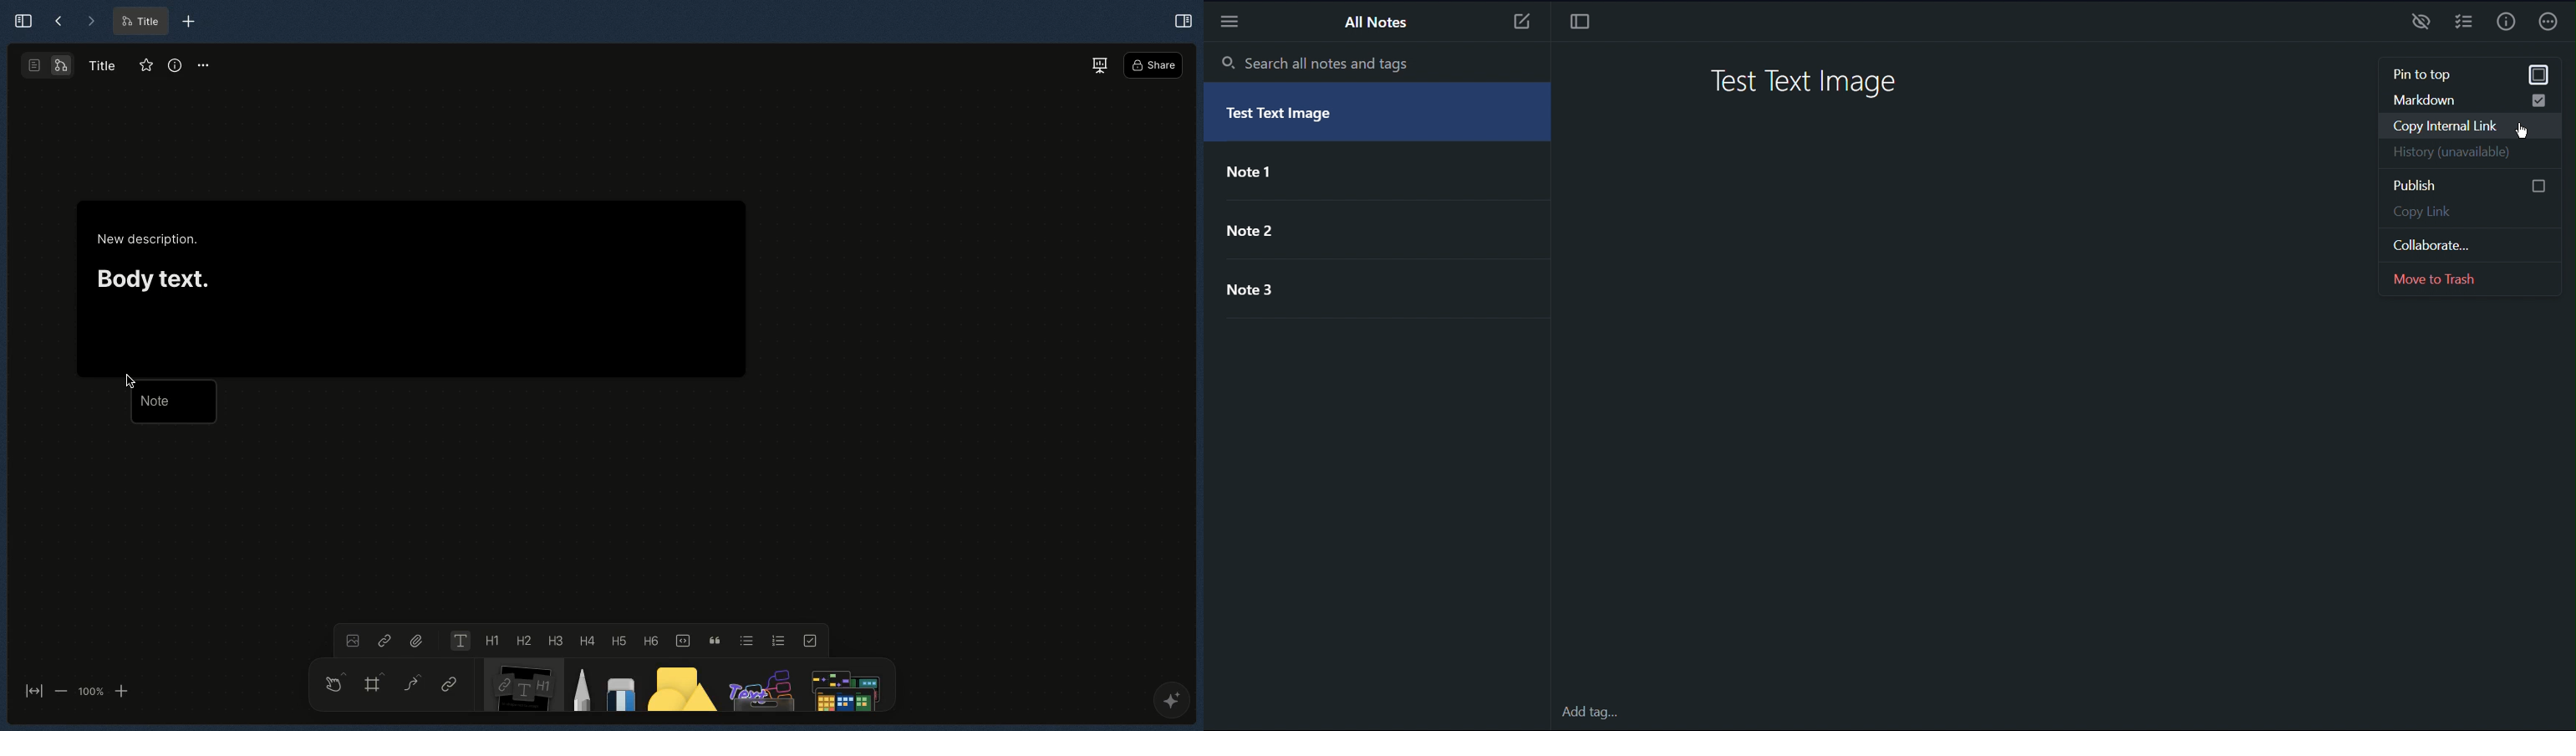 Image resolution: width=2576 pixels, height=756 pixels. What do you see at coordinates (1153, 66) in the screenshot?
I see `Share` at bounding box center [1153, 66].